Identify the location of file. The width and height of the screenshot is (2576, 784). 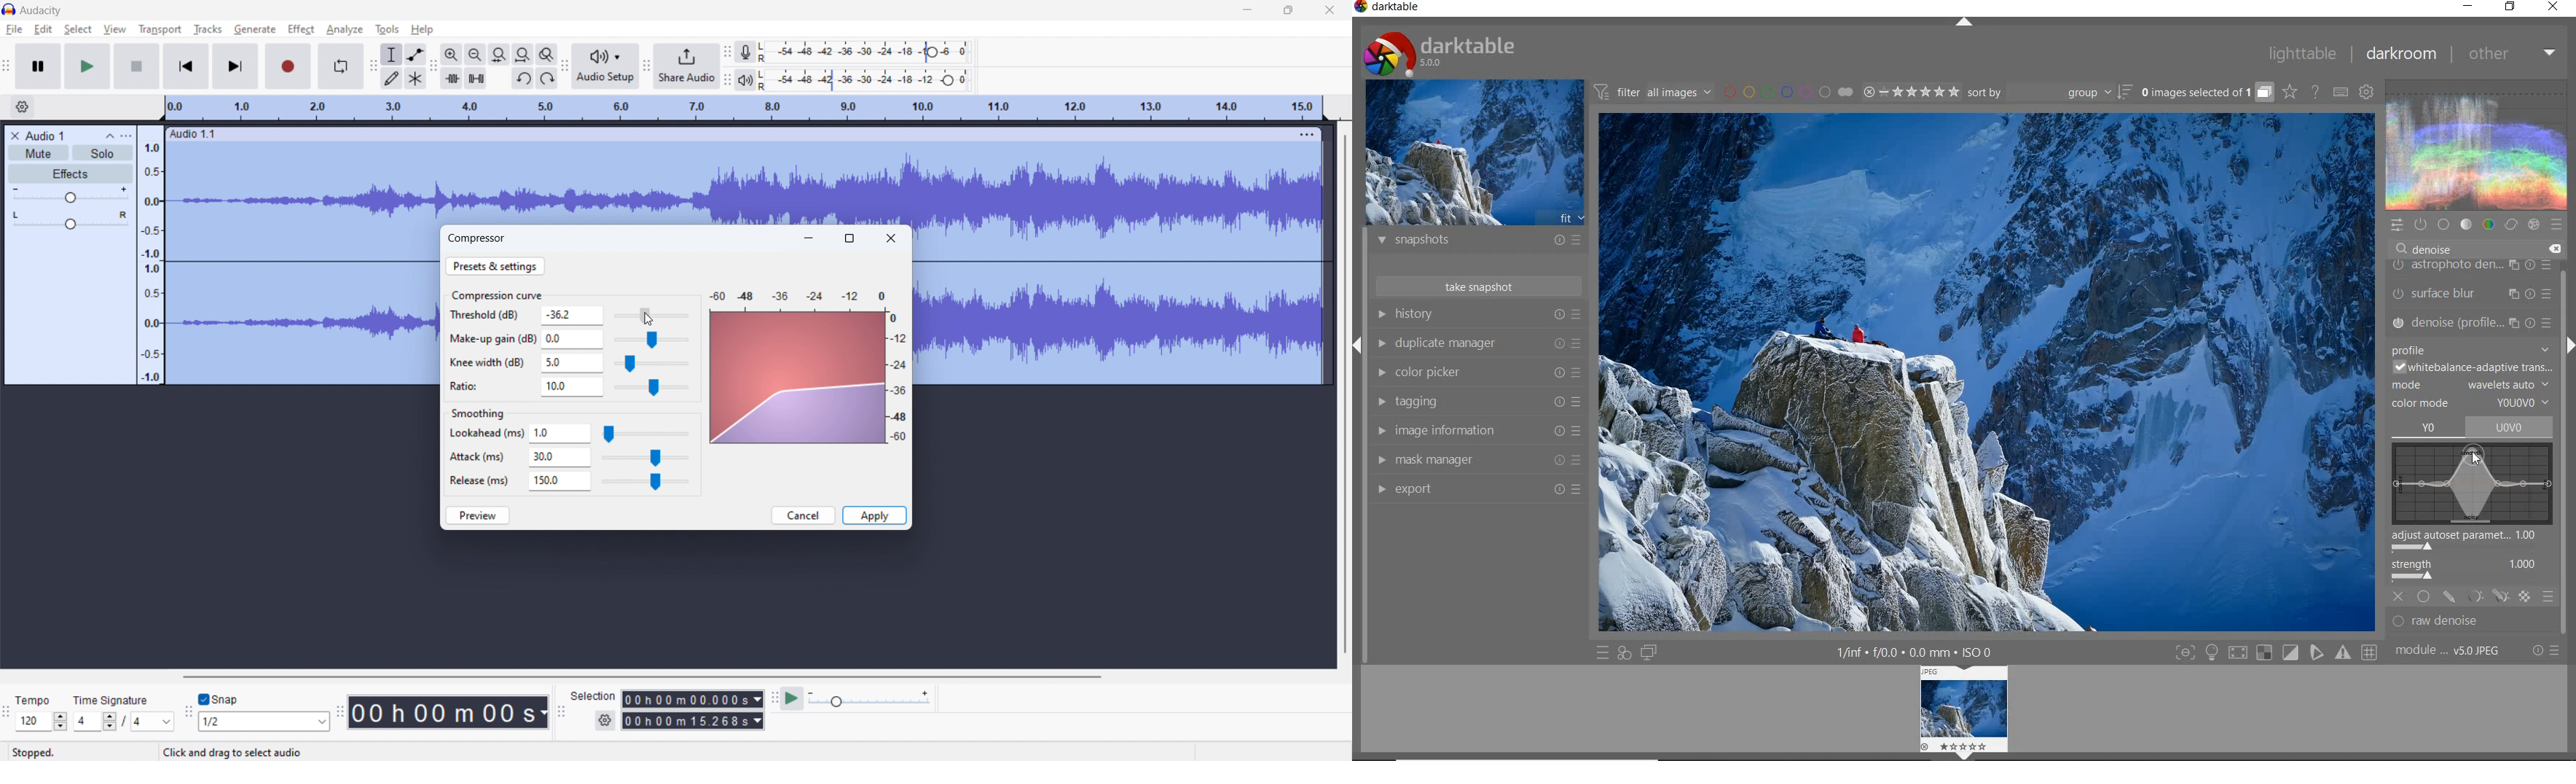
(13, 30).